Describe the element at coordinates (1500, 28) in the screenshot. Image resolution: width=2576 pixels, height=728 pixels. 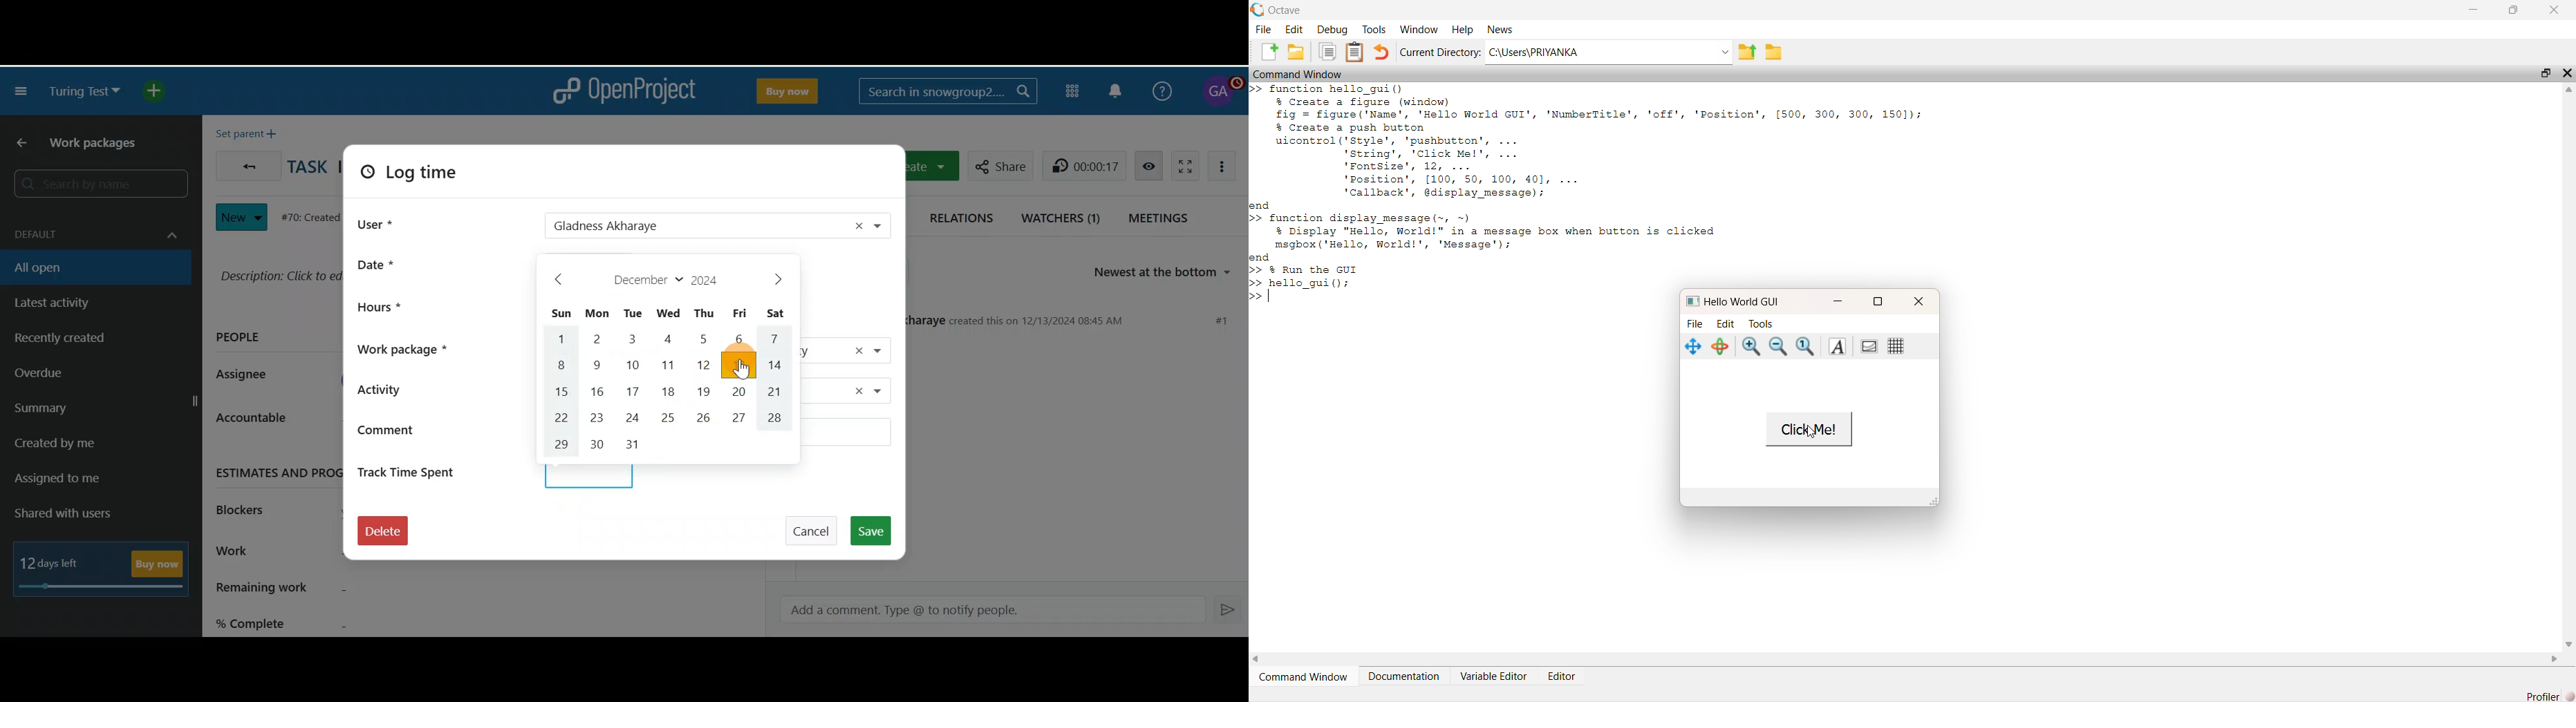
I see `News` at that location.